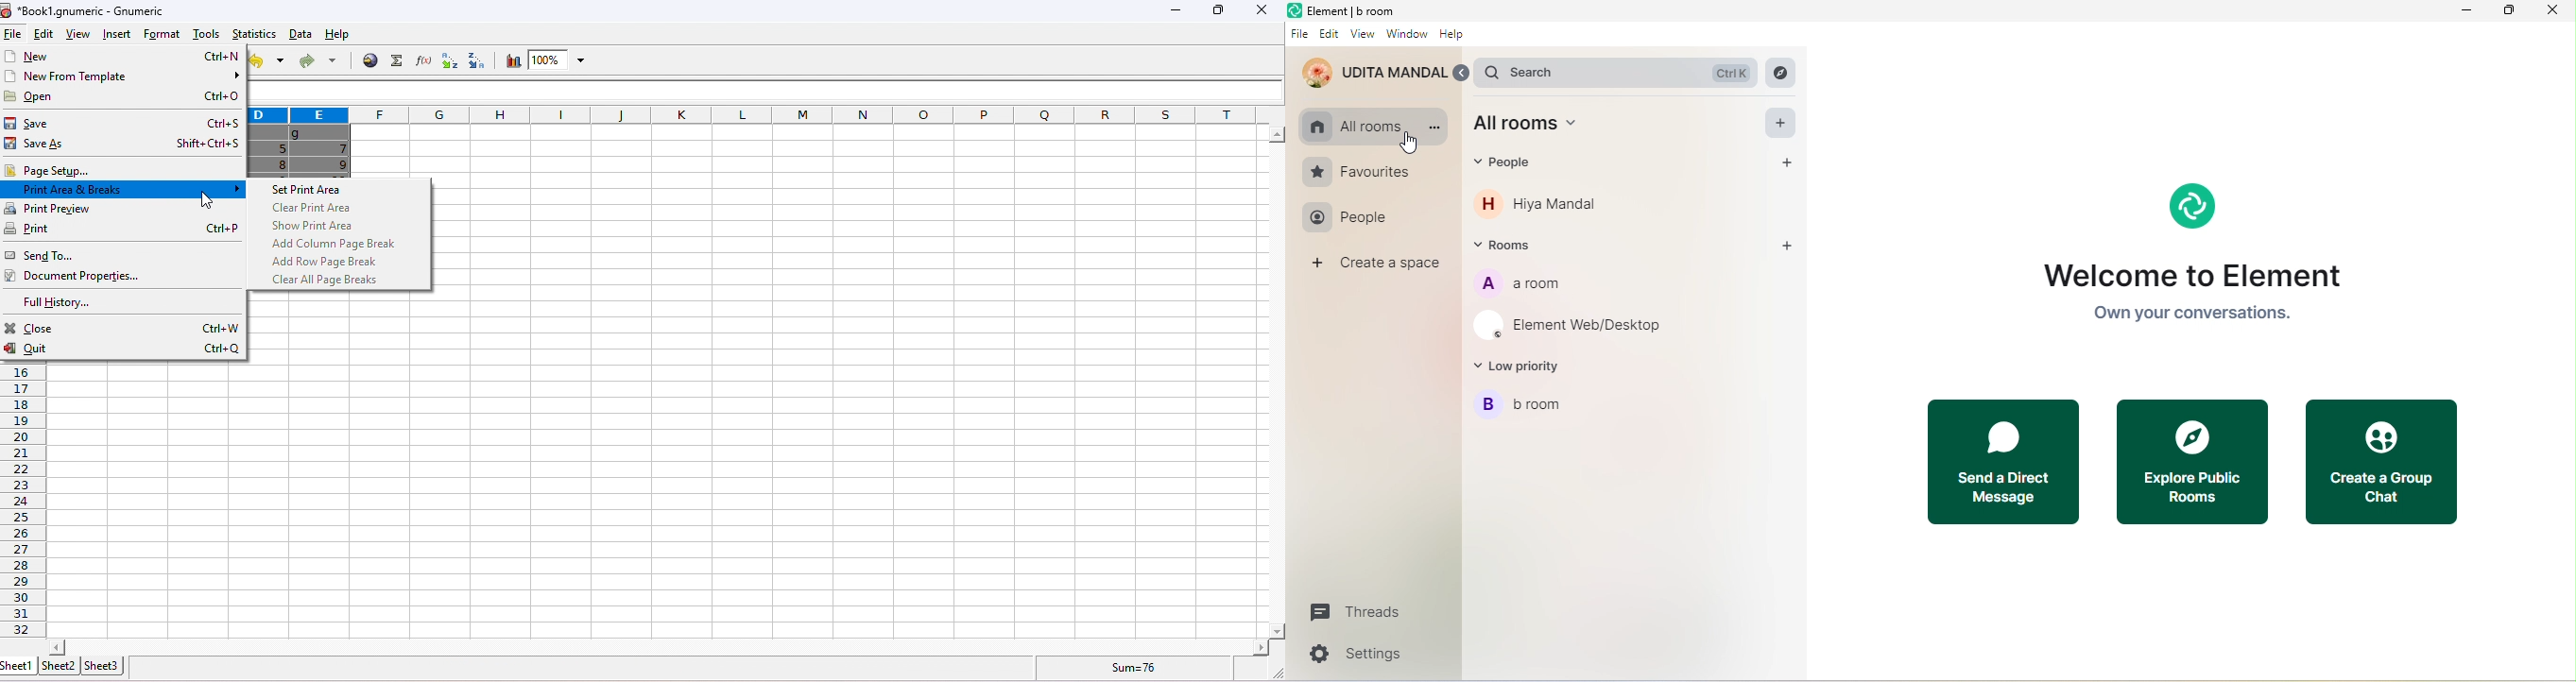 This screenshot has width=2576, height=700. What do you see at coordinates (2194, 460) in the screenshot?
I see `explore public rooms` at bounding box center [2194, 460].